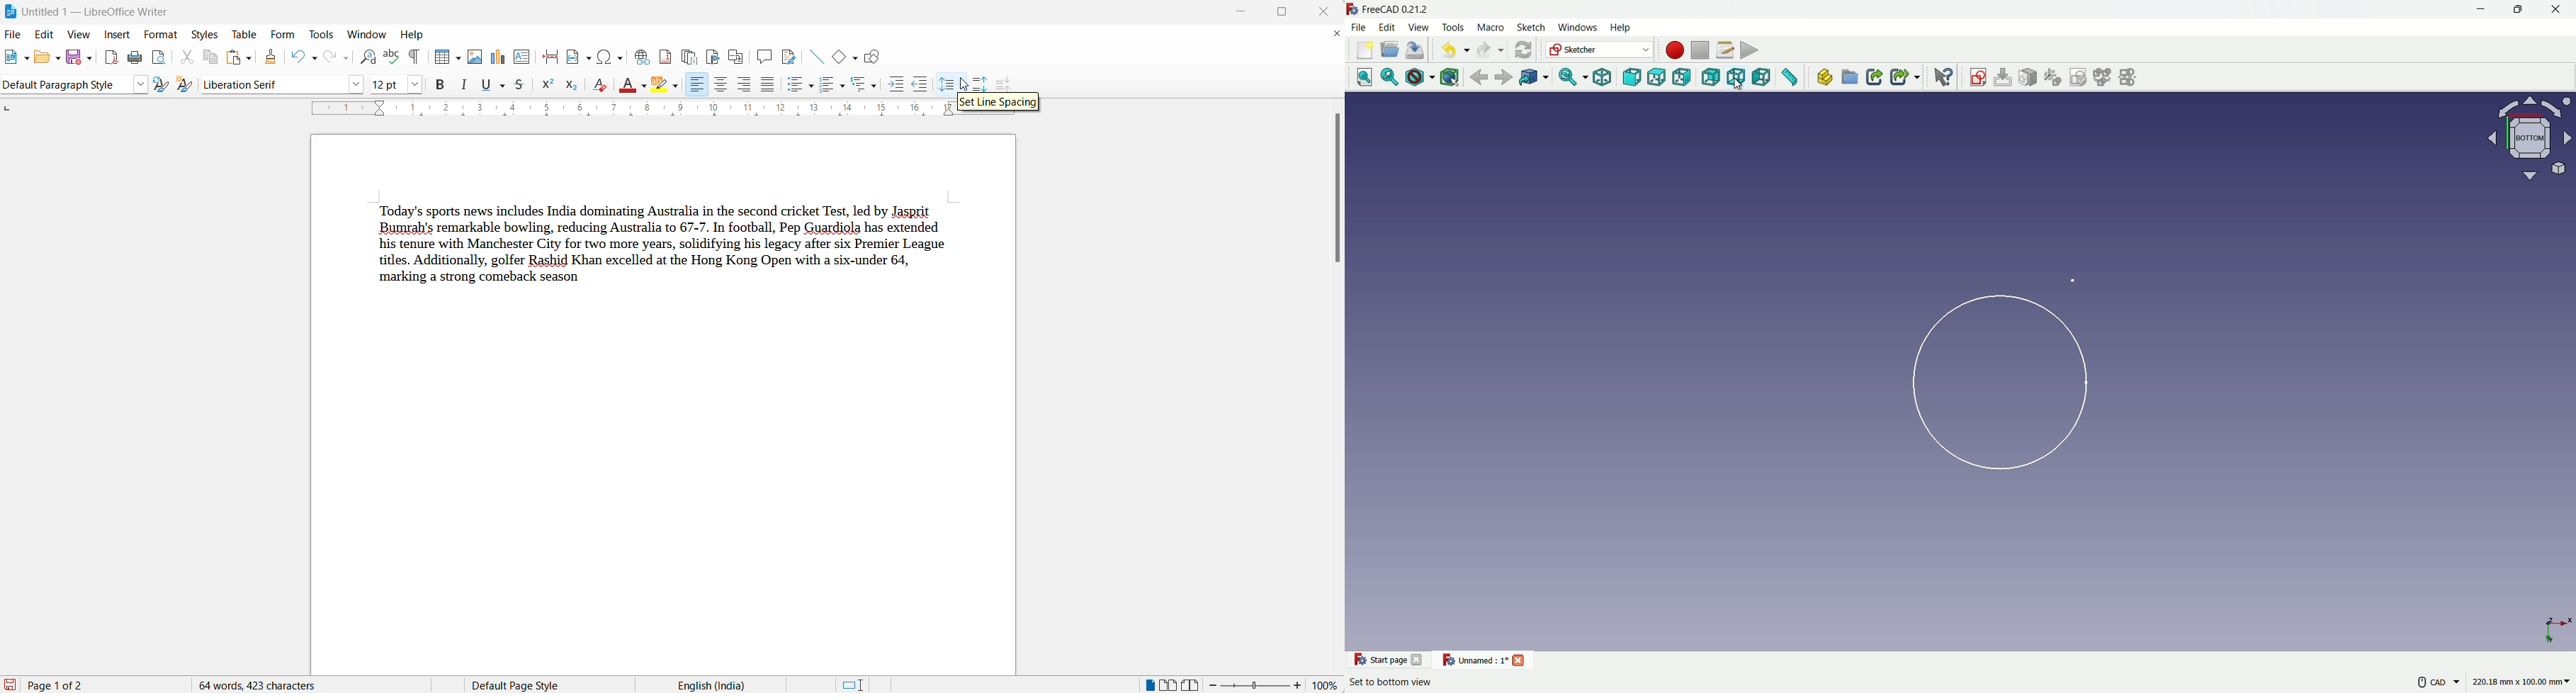 The image size is (2576, 700). Describe the element at coordinates (183, 86) in the screenshot. I see `new style from selections` at that location.